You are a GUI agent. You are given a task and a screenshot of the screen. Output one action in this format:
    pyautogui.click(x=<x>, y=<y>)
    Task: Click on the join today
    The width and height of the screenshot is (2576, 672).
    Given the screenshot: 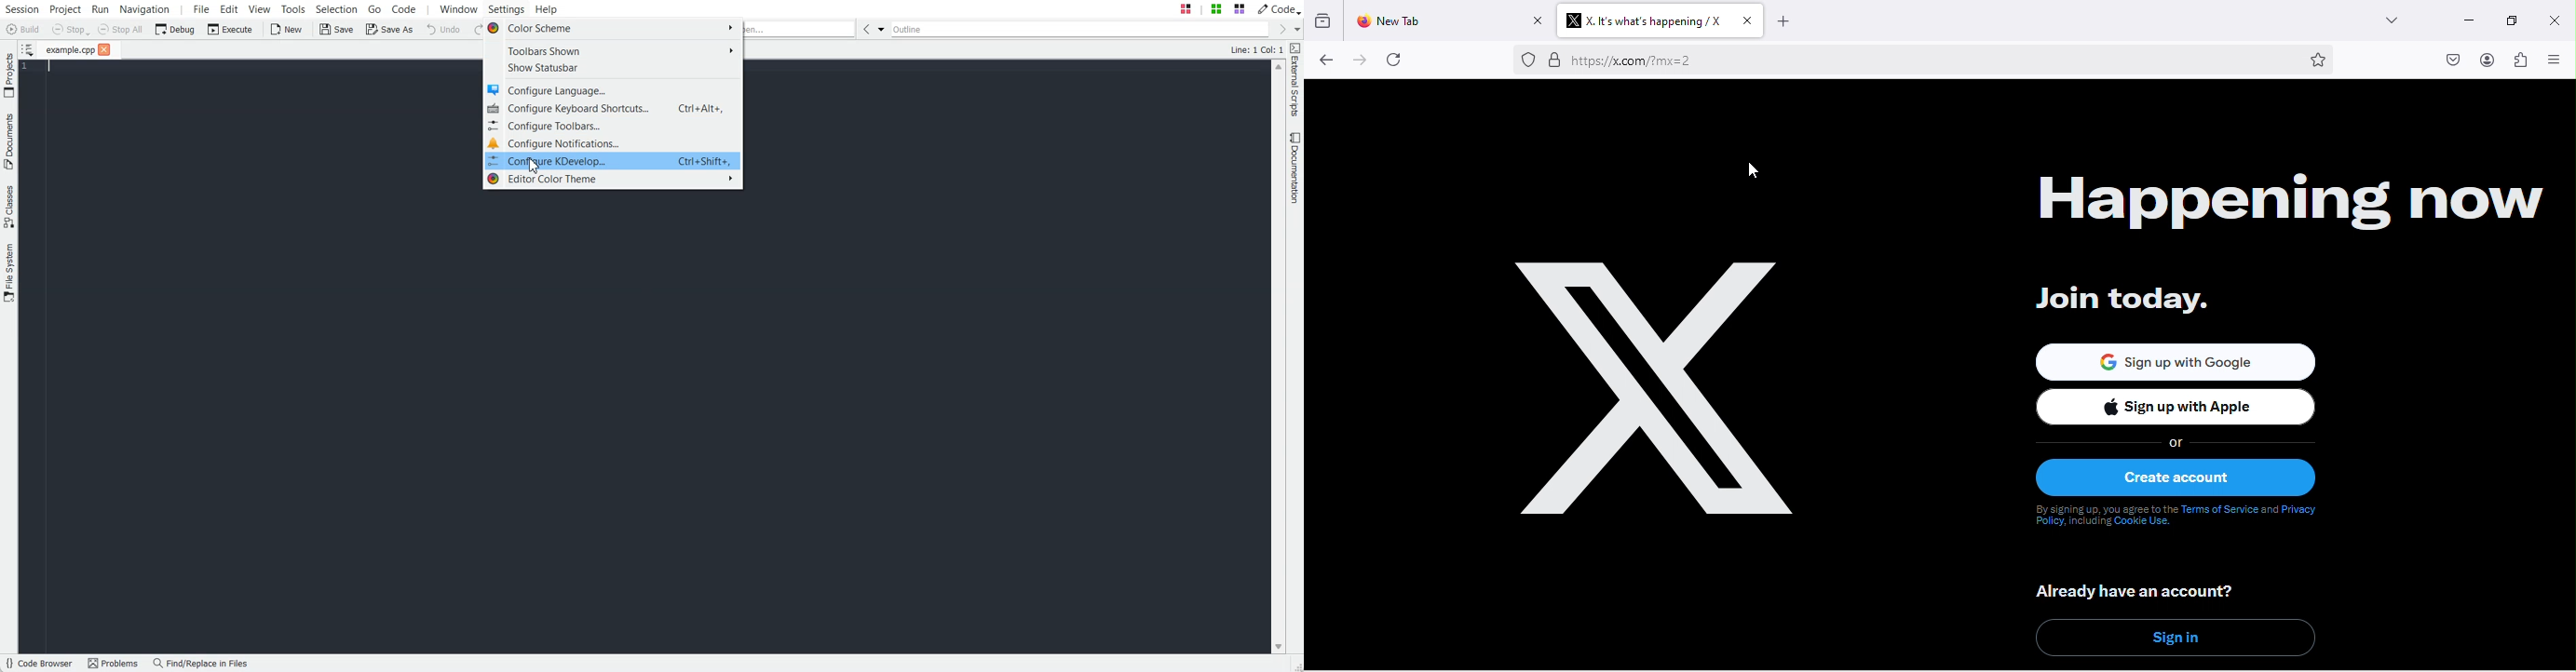 What is the action you would take?
    pyautogui.click(x=2117, y=300)
    